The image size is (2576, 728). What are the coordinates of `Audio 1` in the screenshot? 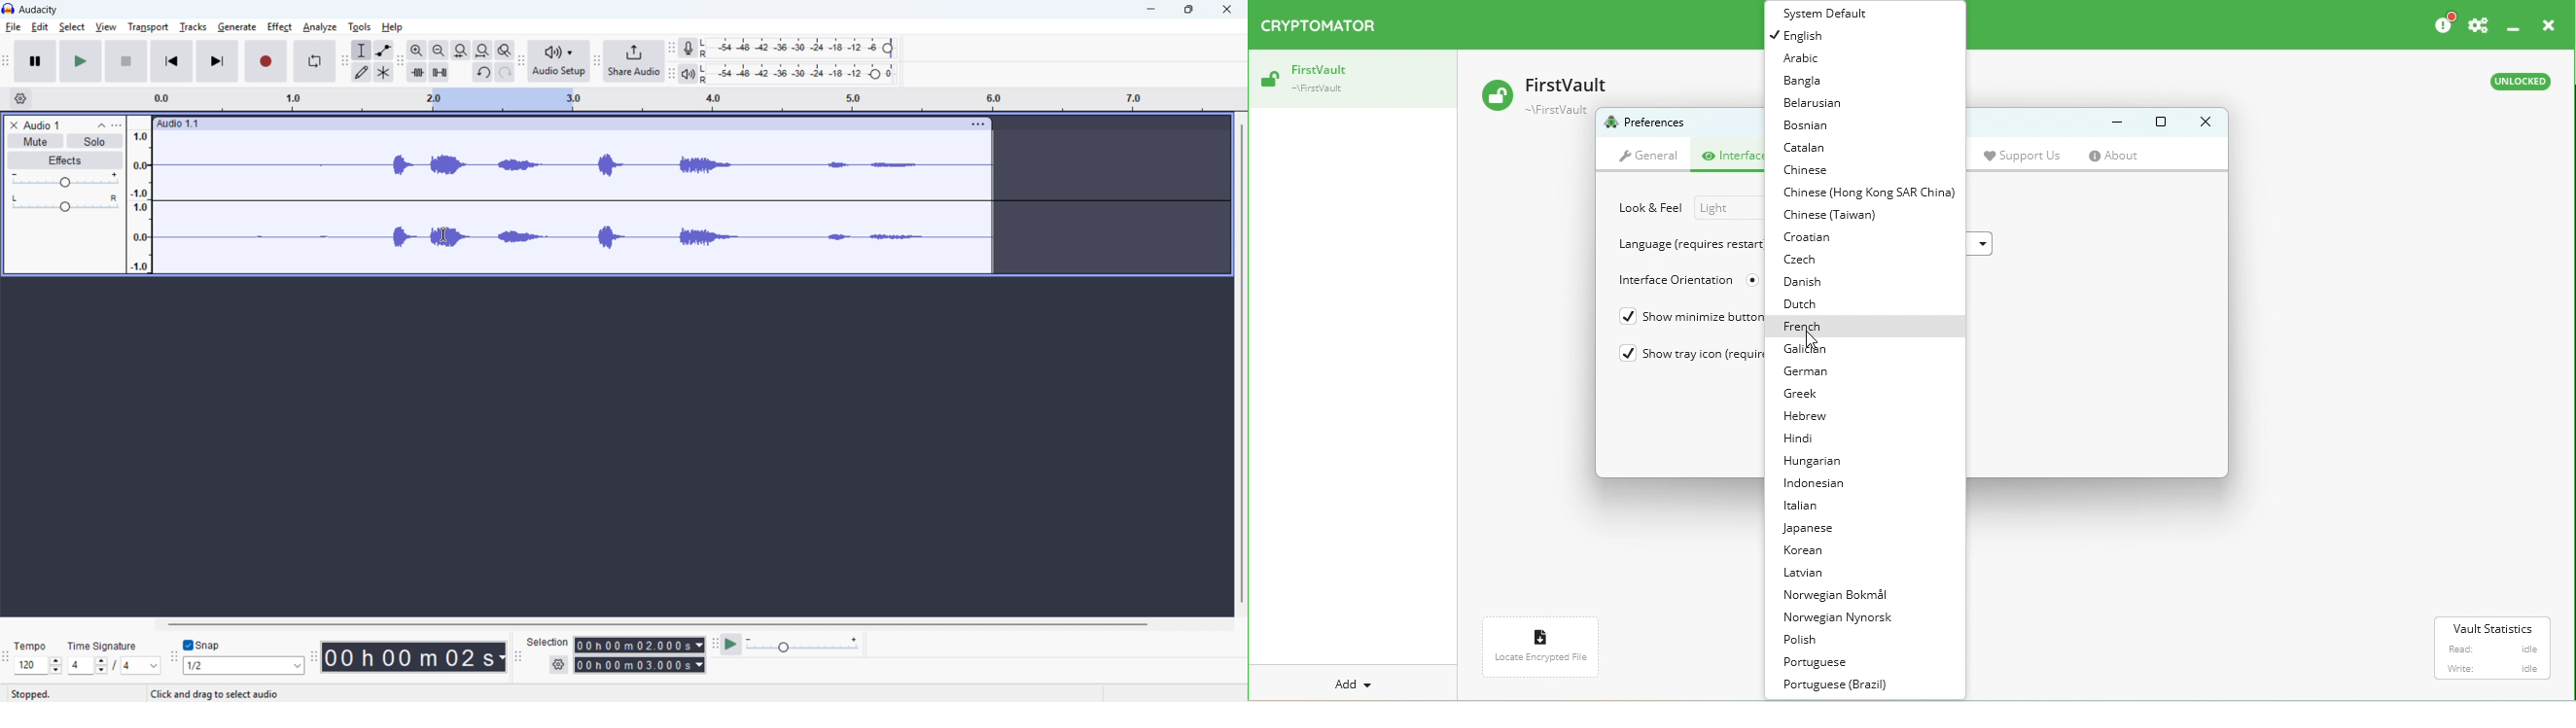 It's located at (42, 125).